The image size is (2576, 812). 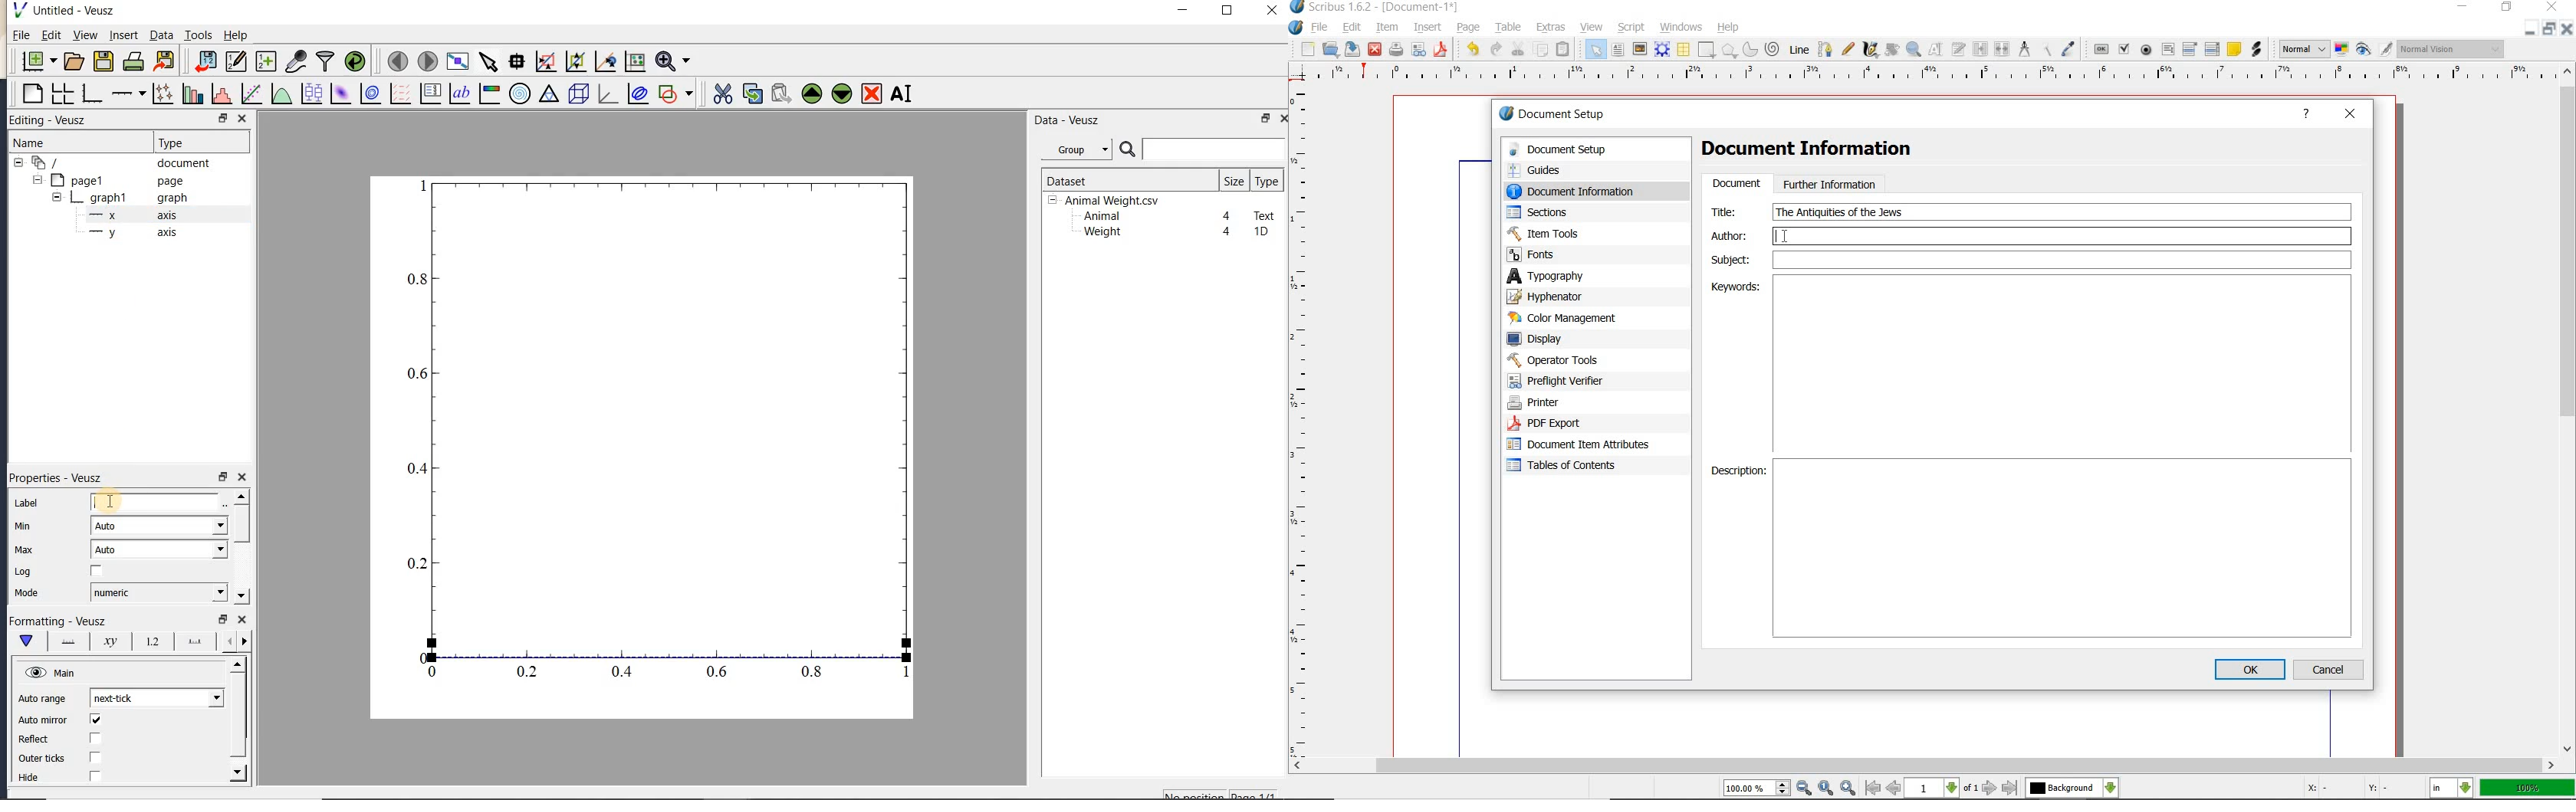 What do you see at coordinates (1202, 149) in the screenshot?
I see `search datasets` at bounding box center [1202, 149].